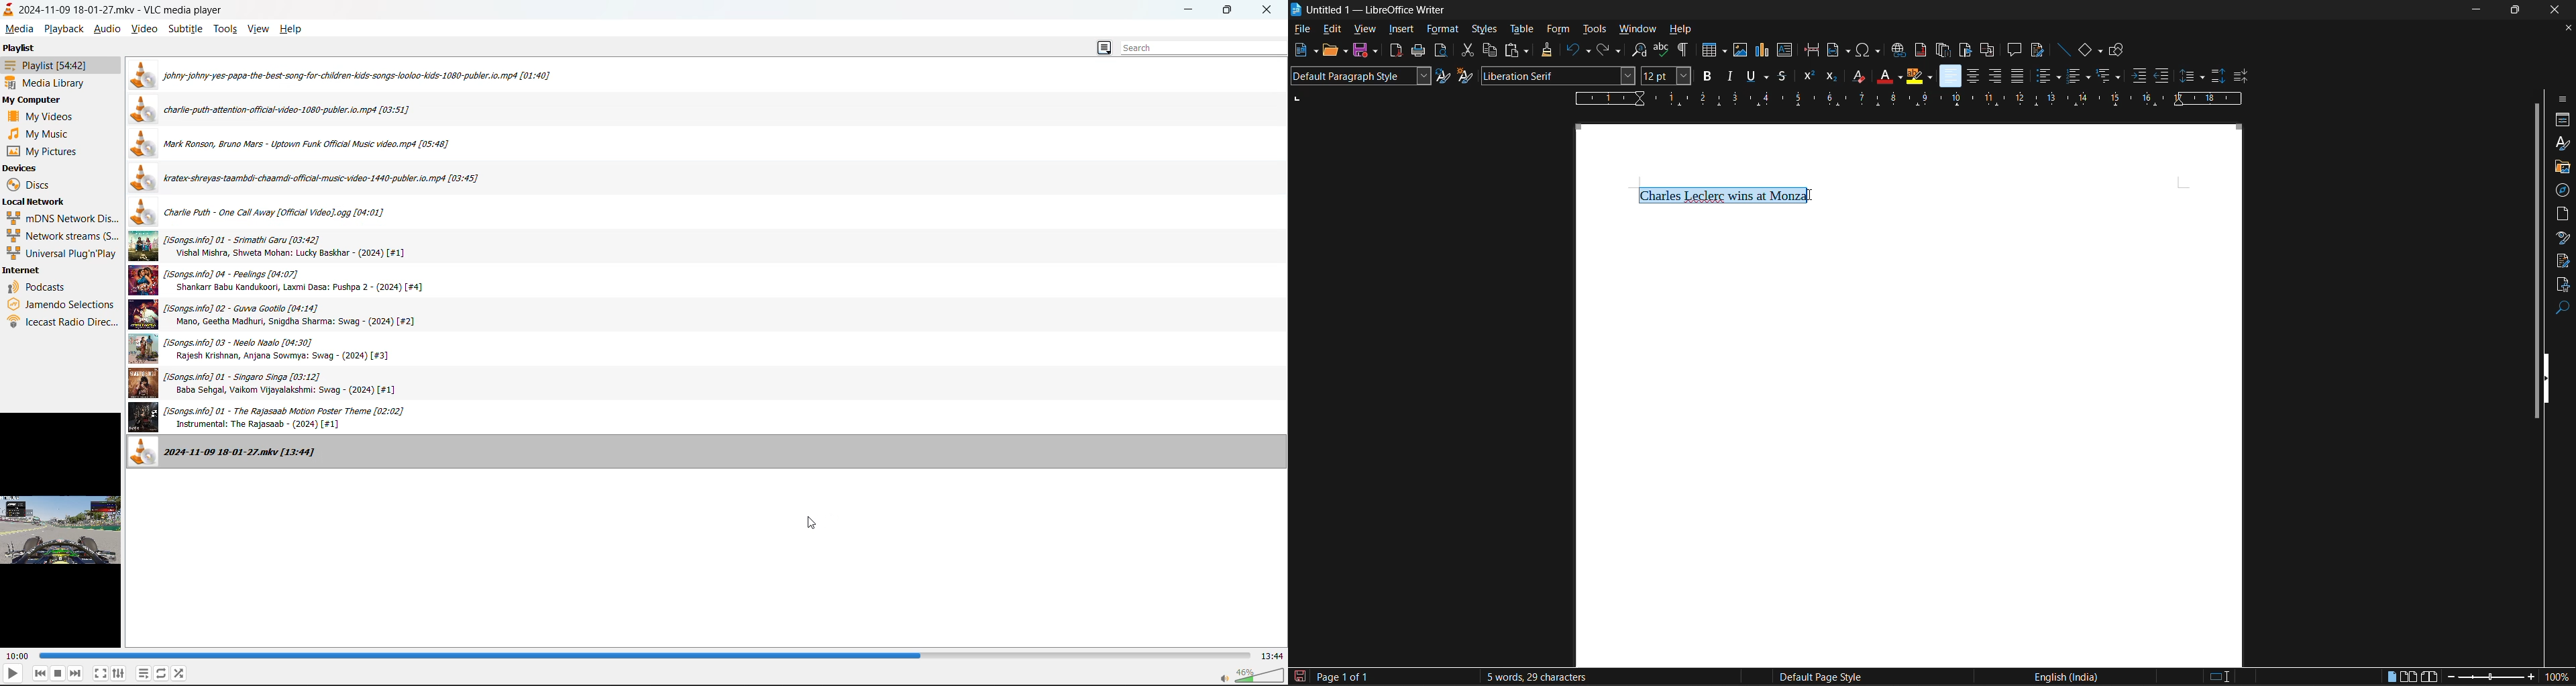  I want to click on tracks without duration, so click(282, 281).